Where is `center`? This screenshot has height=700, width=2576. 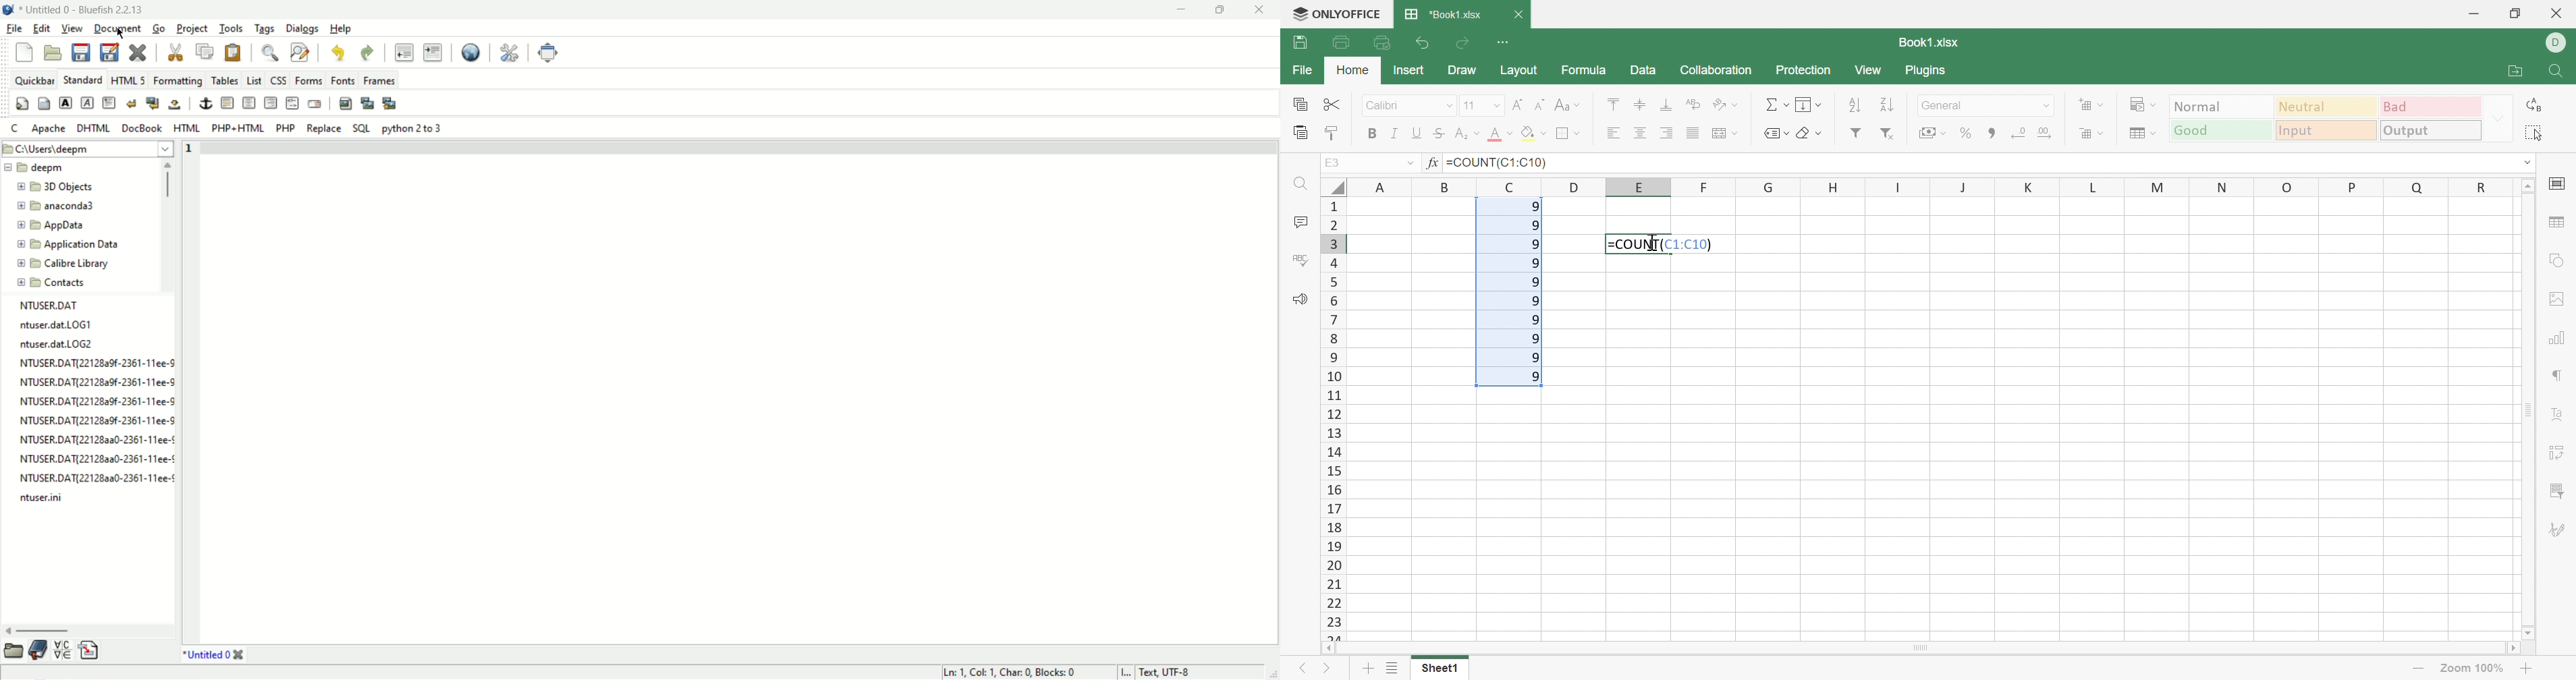
center is located at coordinates (249, 103).